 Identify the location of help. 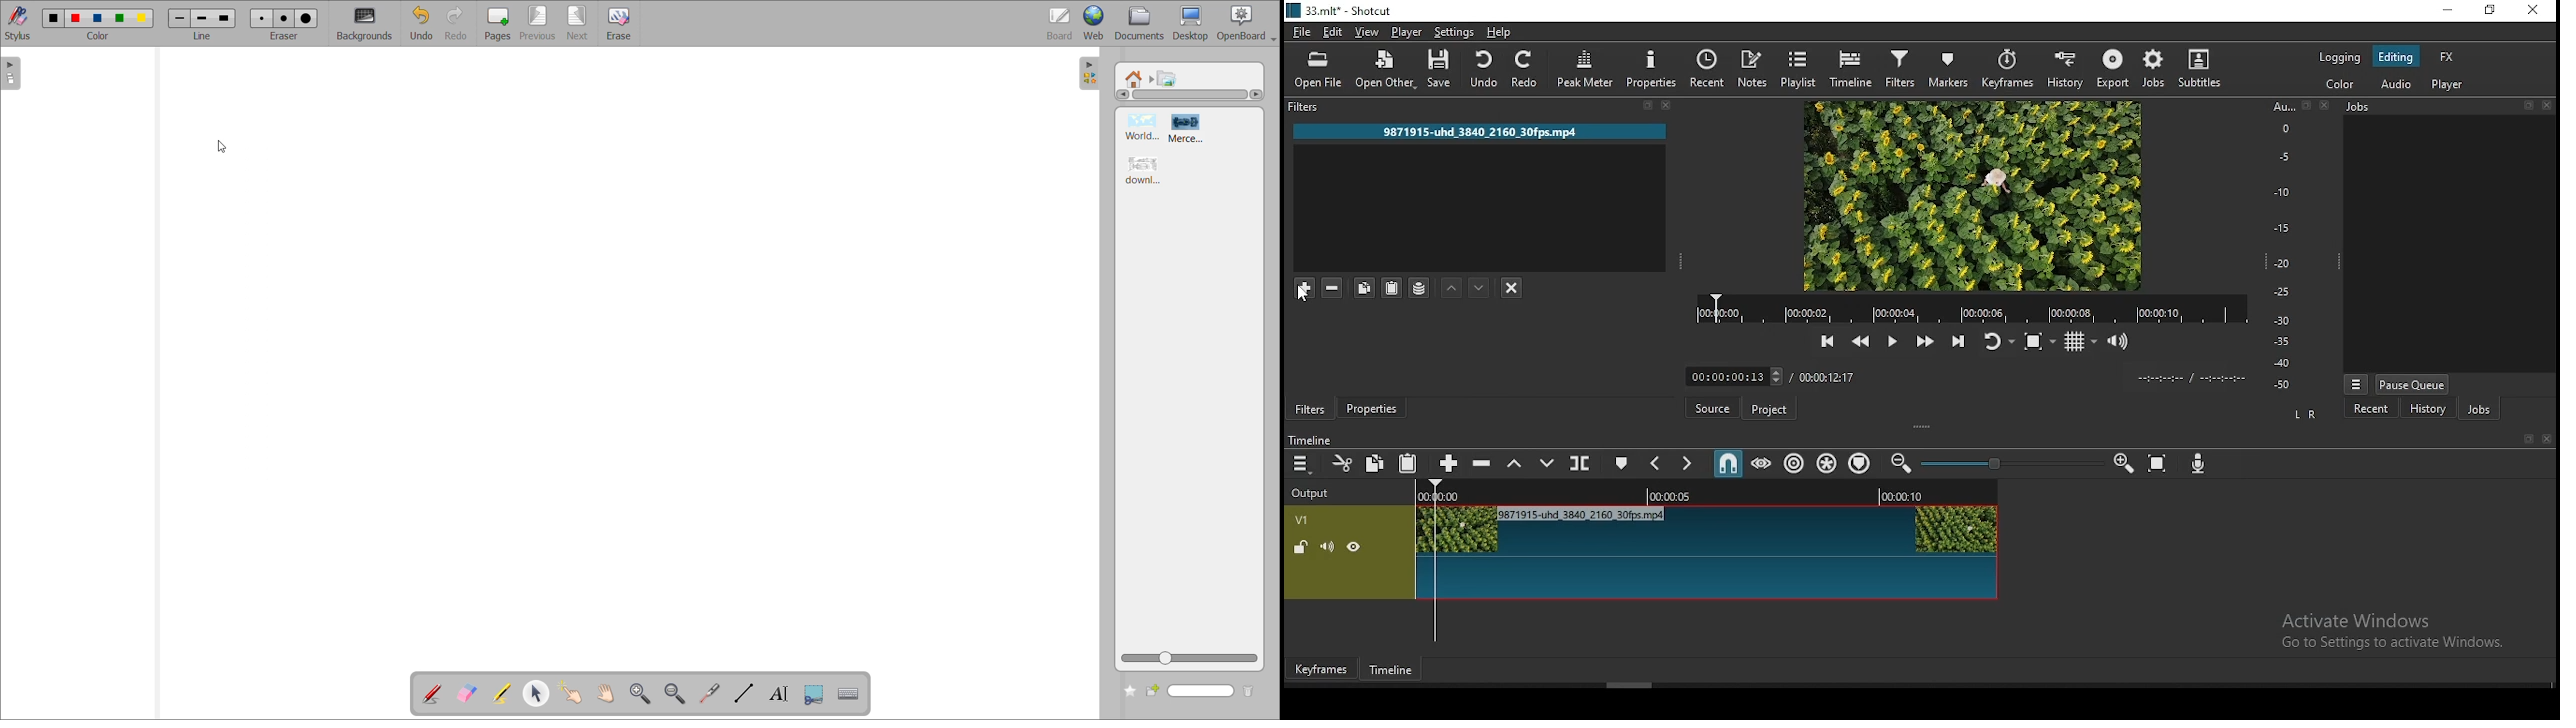
(1500, 32).